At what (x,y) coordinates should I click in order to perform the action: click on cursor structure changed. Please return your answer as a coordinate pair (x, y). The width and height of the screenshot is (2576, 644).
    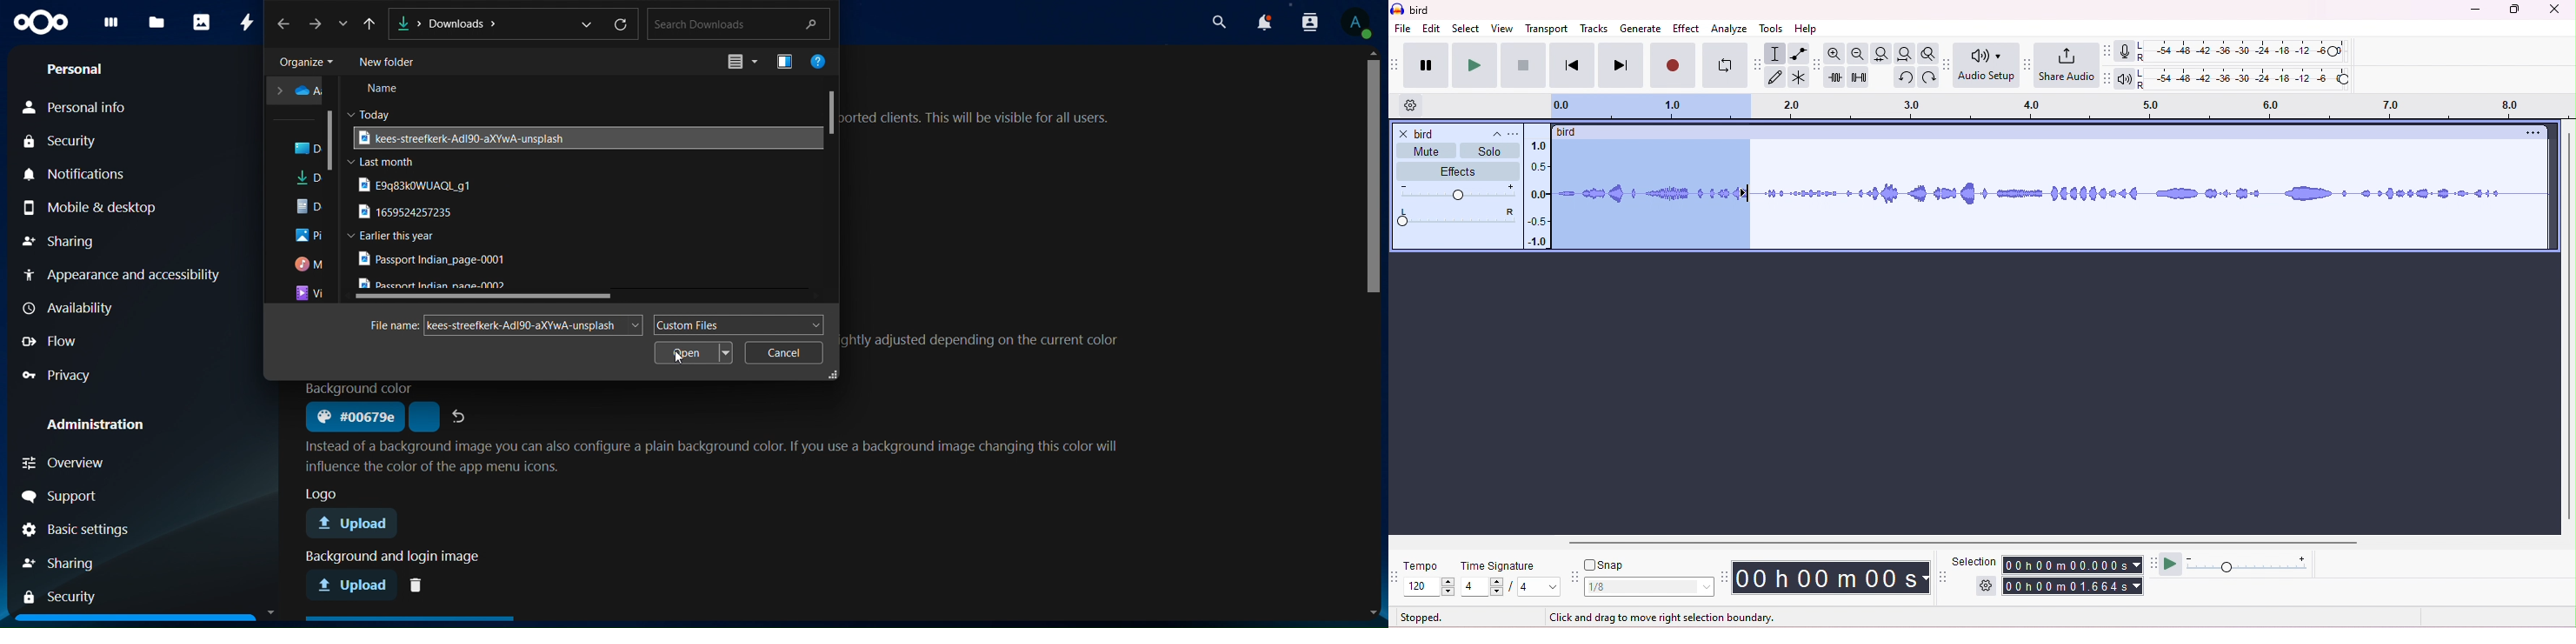
    Looking at the image, I should click on (1747, 192).